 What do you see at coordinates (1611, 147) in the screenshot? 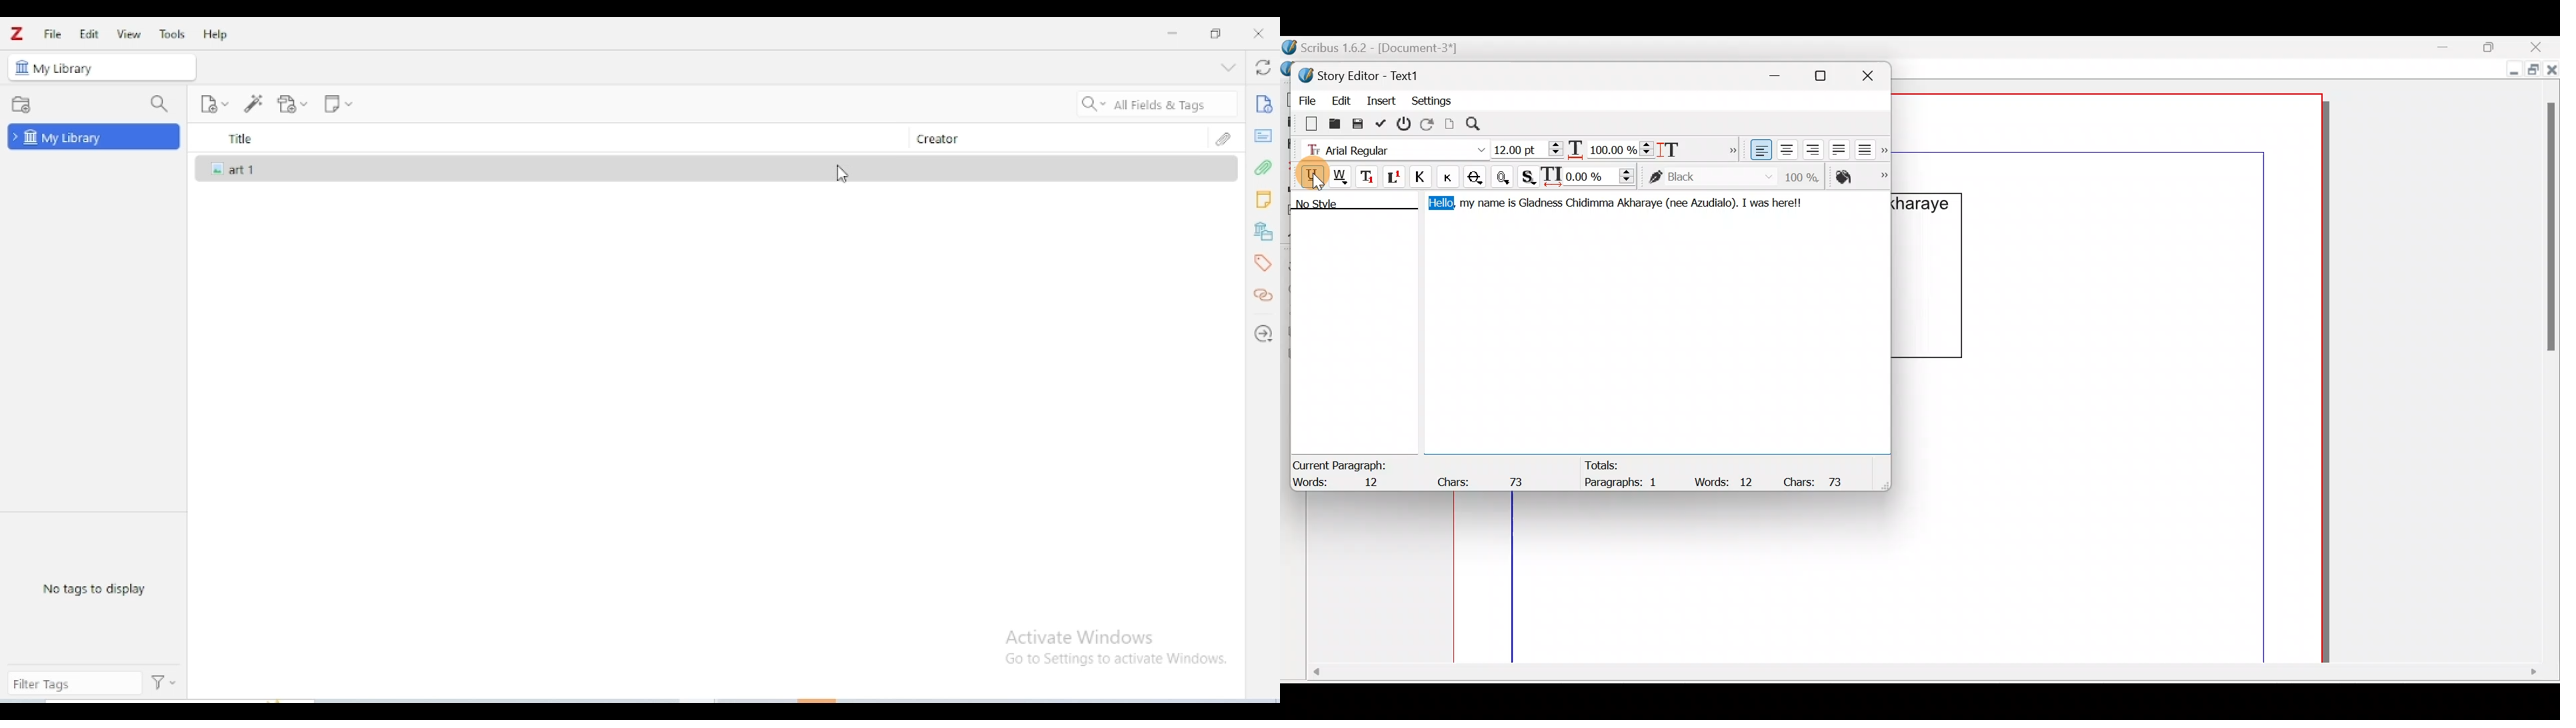
I see `Scaling width of characters` at bounding box center [1611, 147].